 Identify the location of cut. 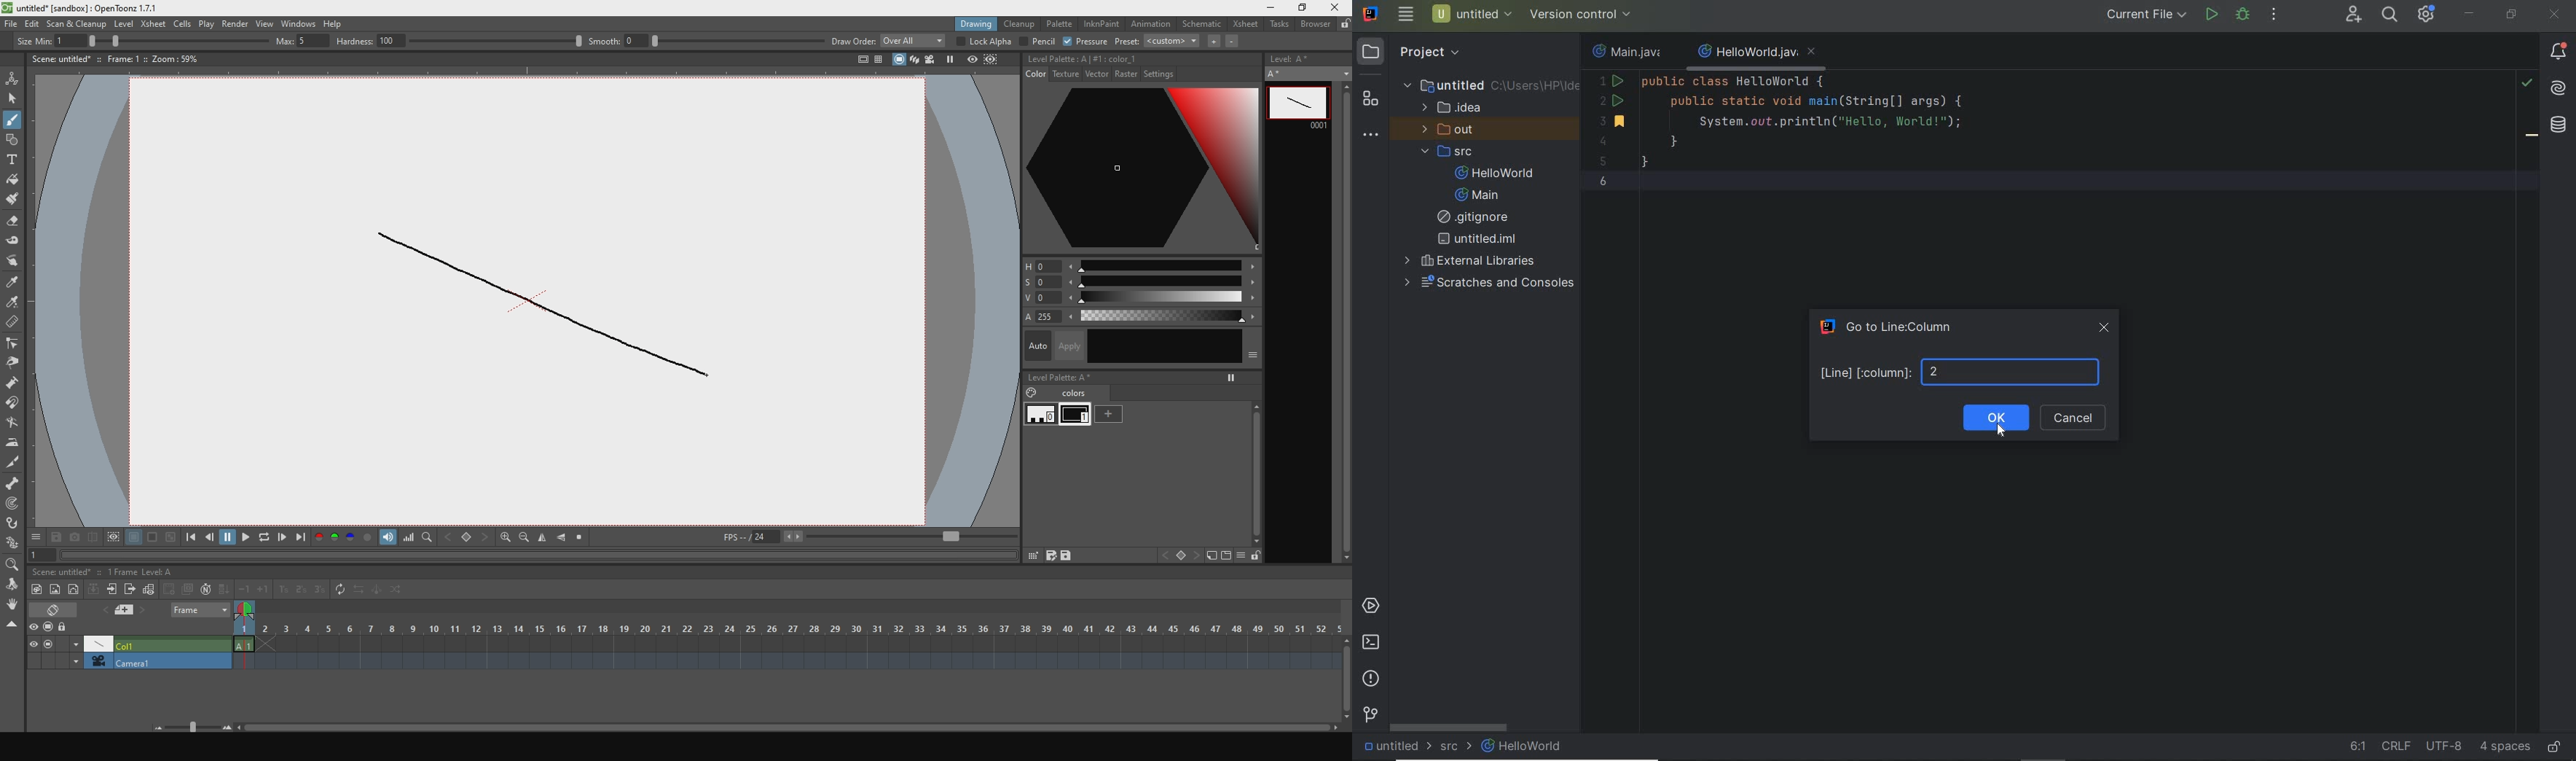
(13, 462).